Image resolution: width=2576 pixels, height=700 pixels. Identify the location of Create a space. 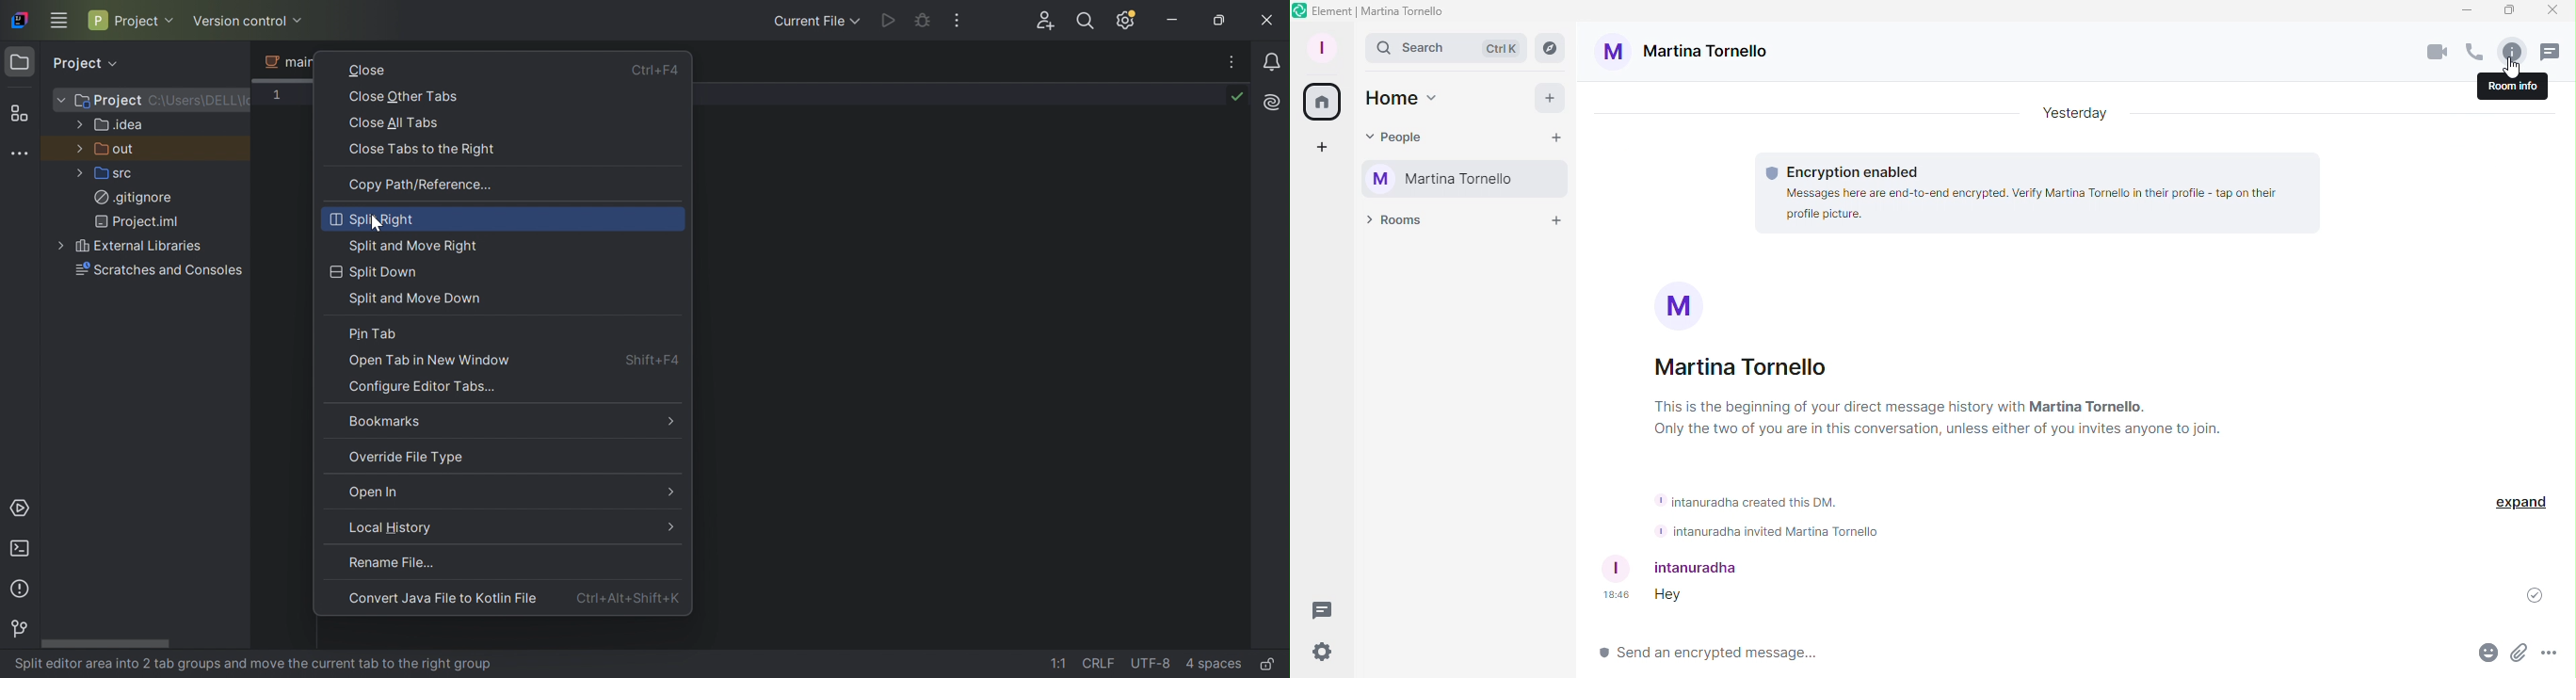
(1319, 150).